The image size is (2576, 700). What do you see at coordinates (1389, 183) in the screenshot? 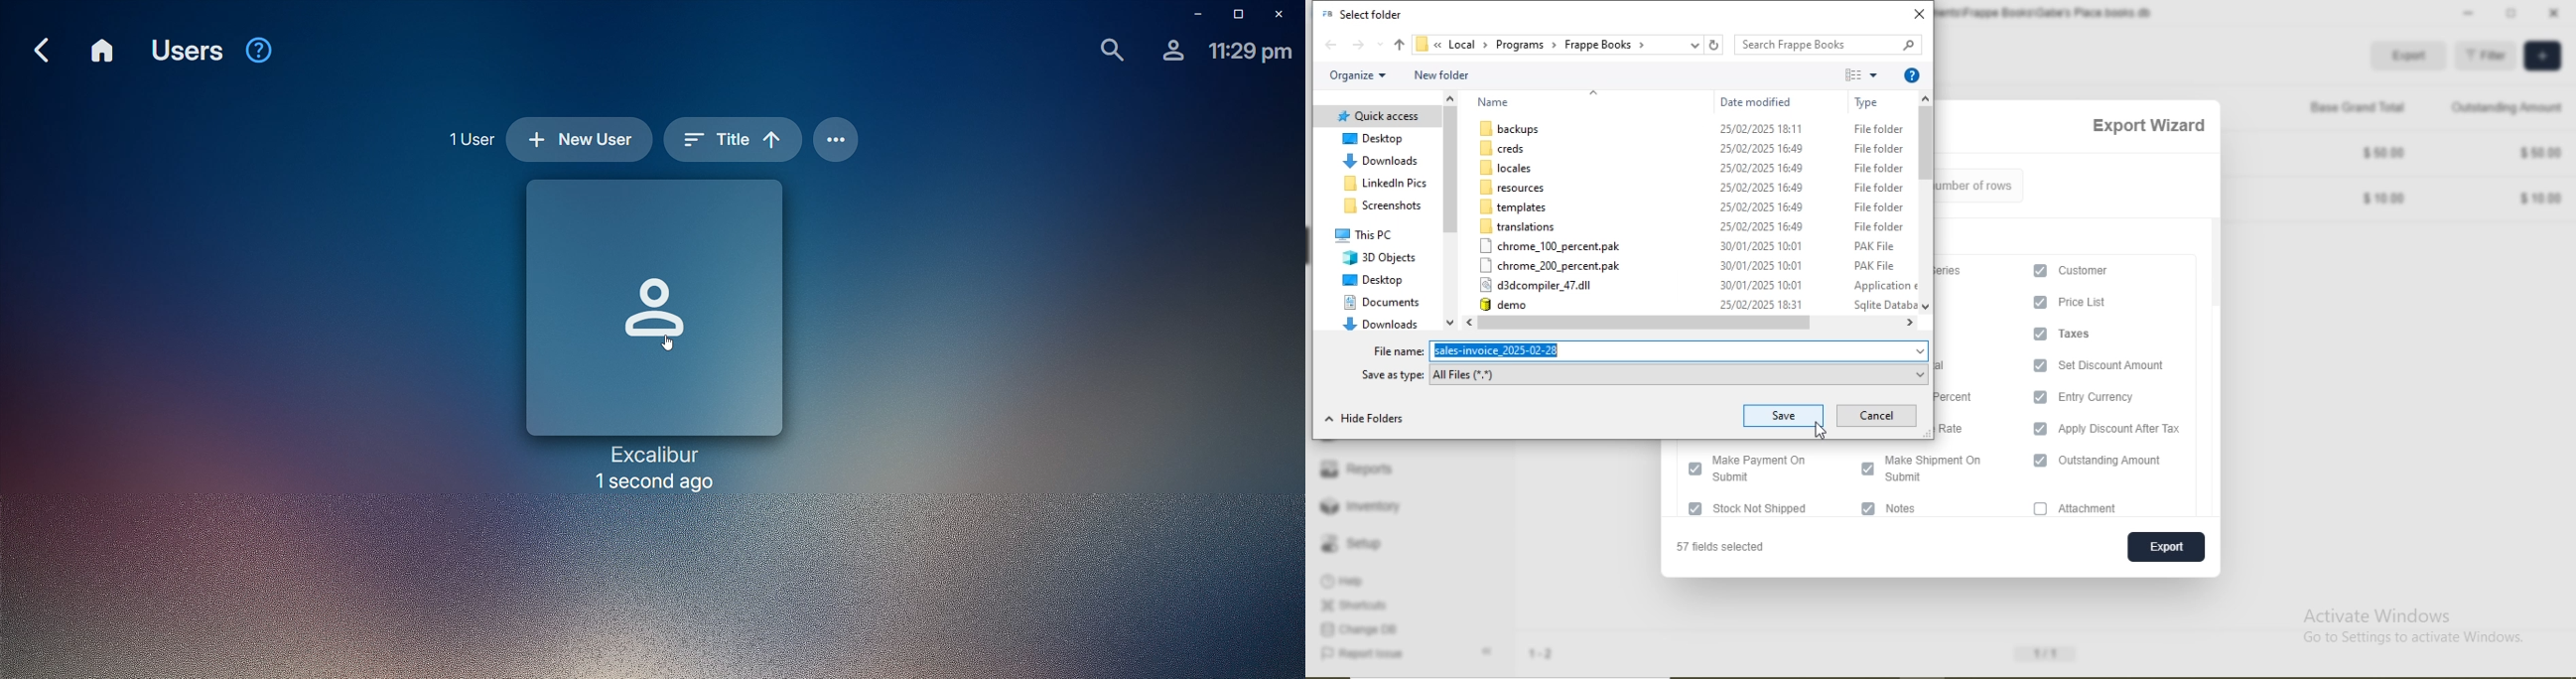
I see `Linkedin Pics` at bounding box center [1389, 183].